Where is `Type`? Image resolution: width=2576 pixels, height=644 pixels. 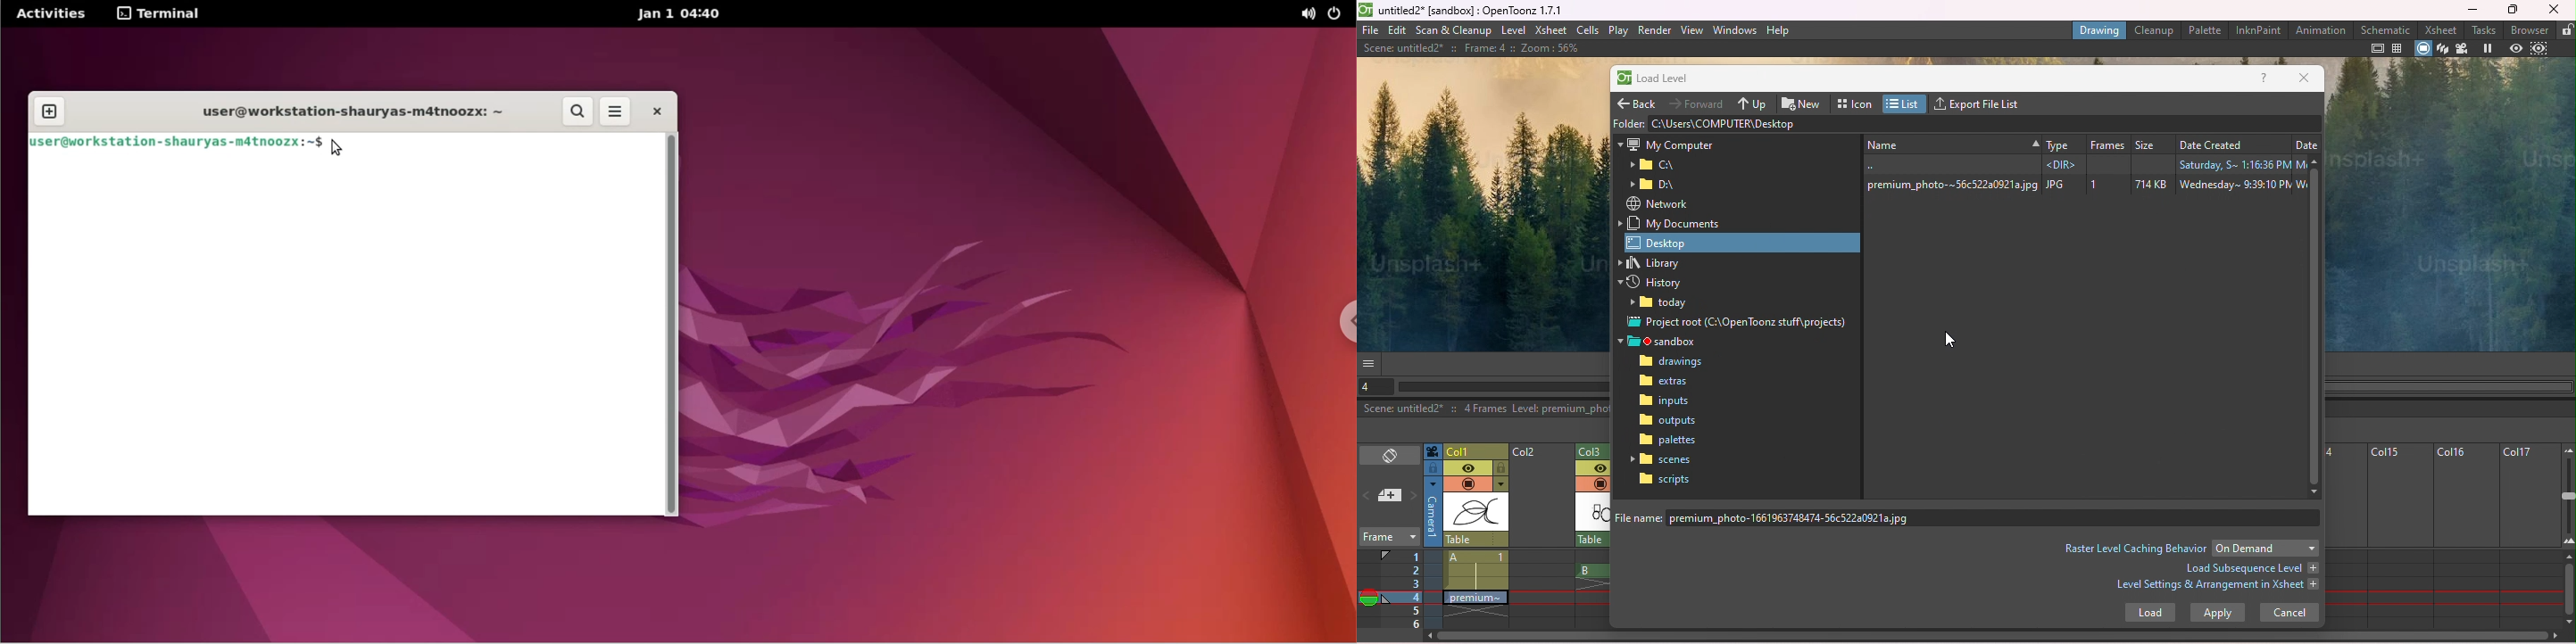 Type is located at coordinates (2062, 142).